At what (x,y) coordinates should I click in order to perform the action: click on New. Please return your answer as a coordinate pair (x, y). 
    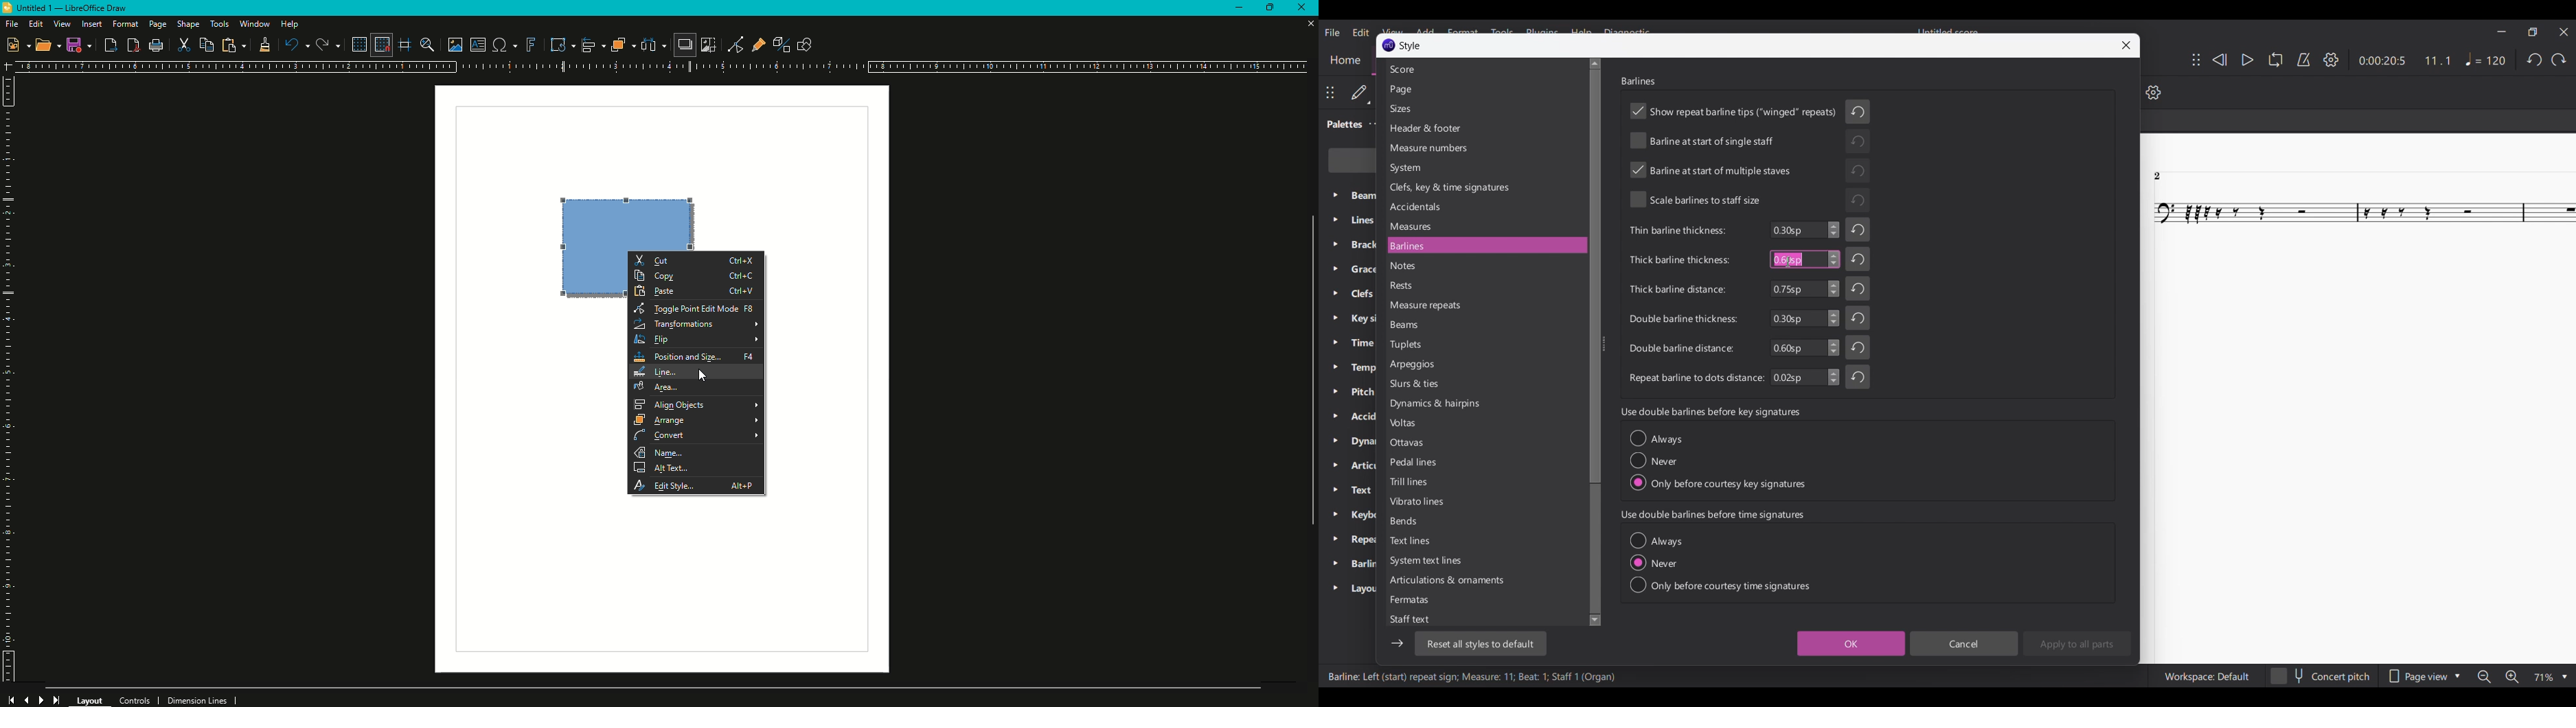
    Looking at the image, I should click on (17, 44).